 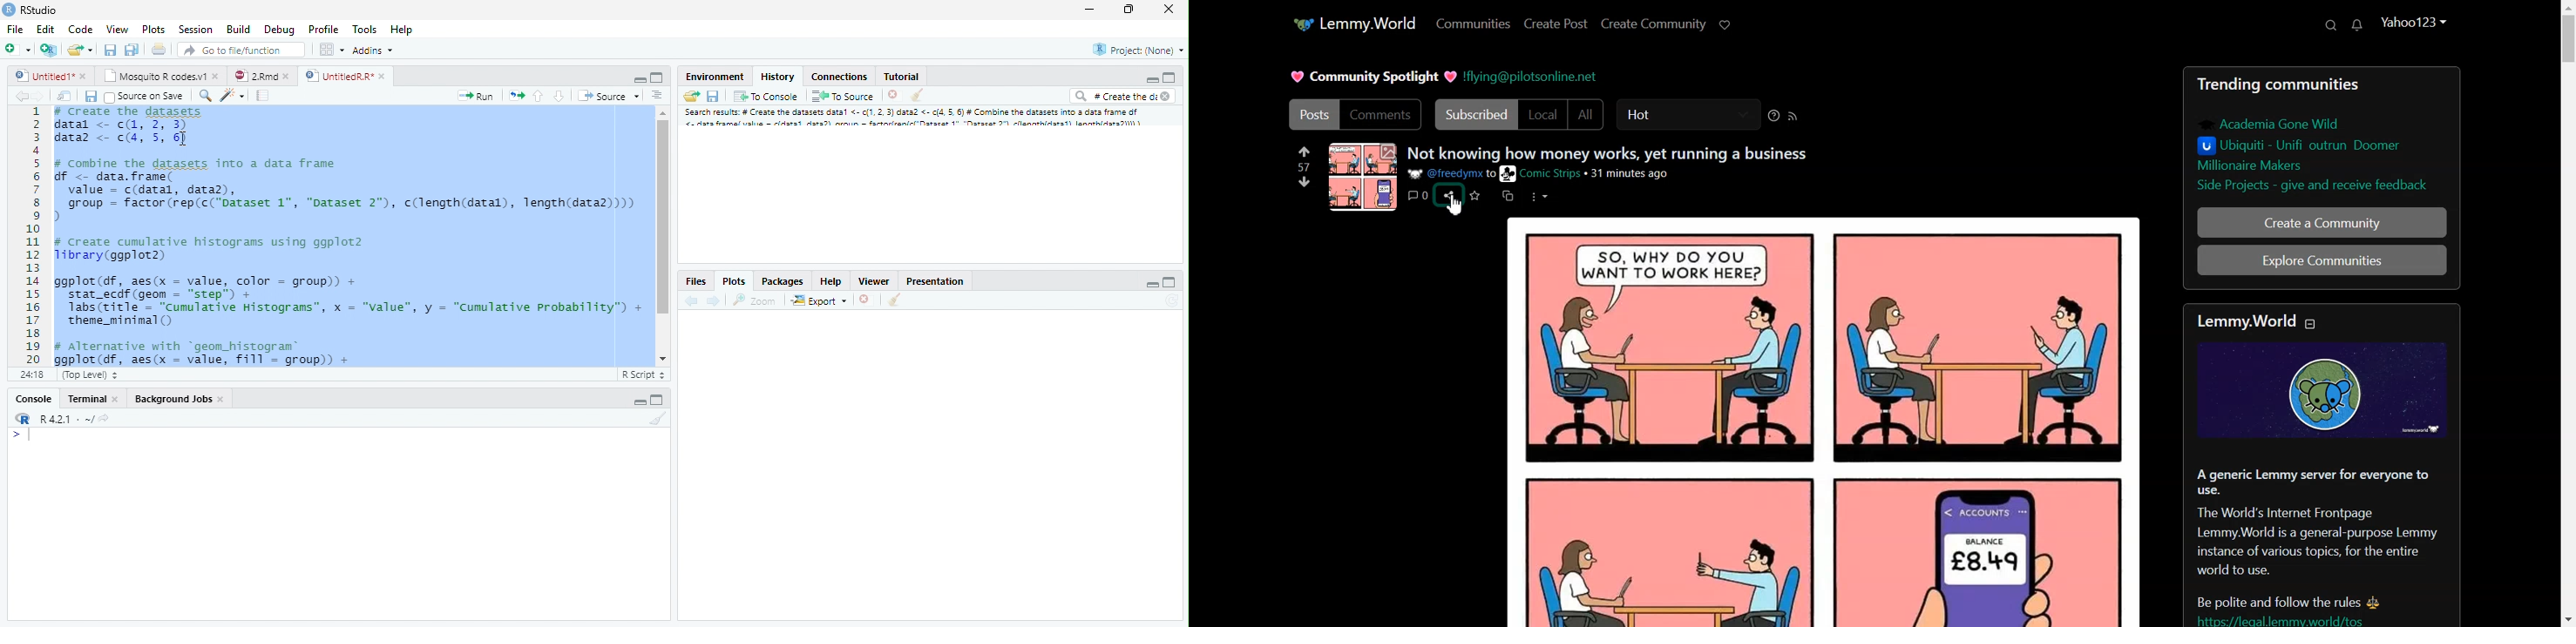 What do you see at coordinates (82, 50) in the screenshot?
I see `Create a new file` at bounding box center [82, 50].